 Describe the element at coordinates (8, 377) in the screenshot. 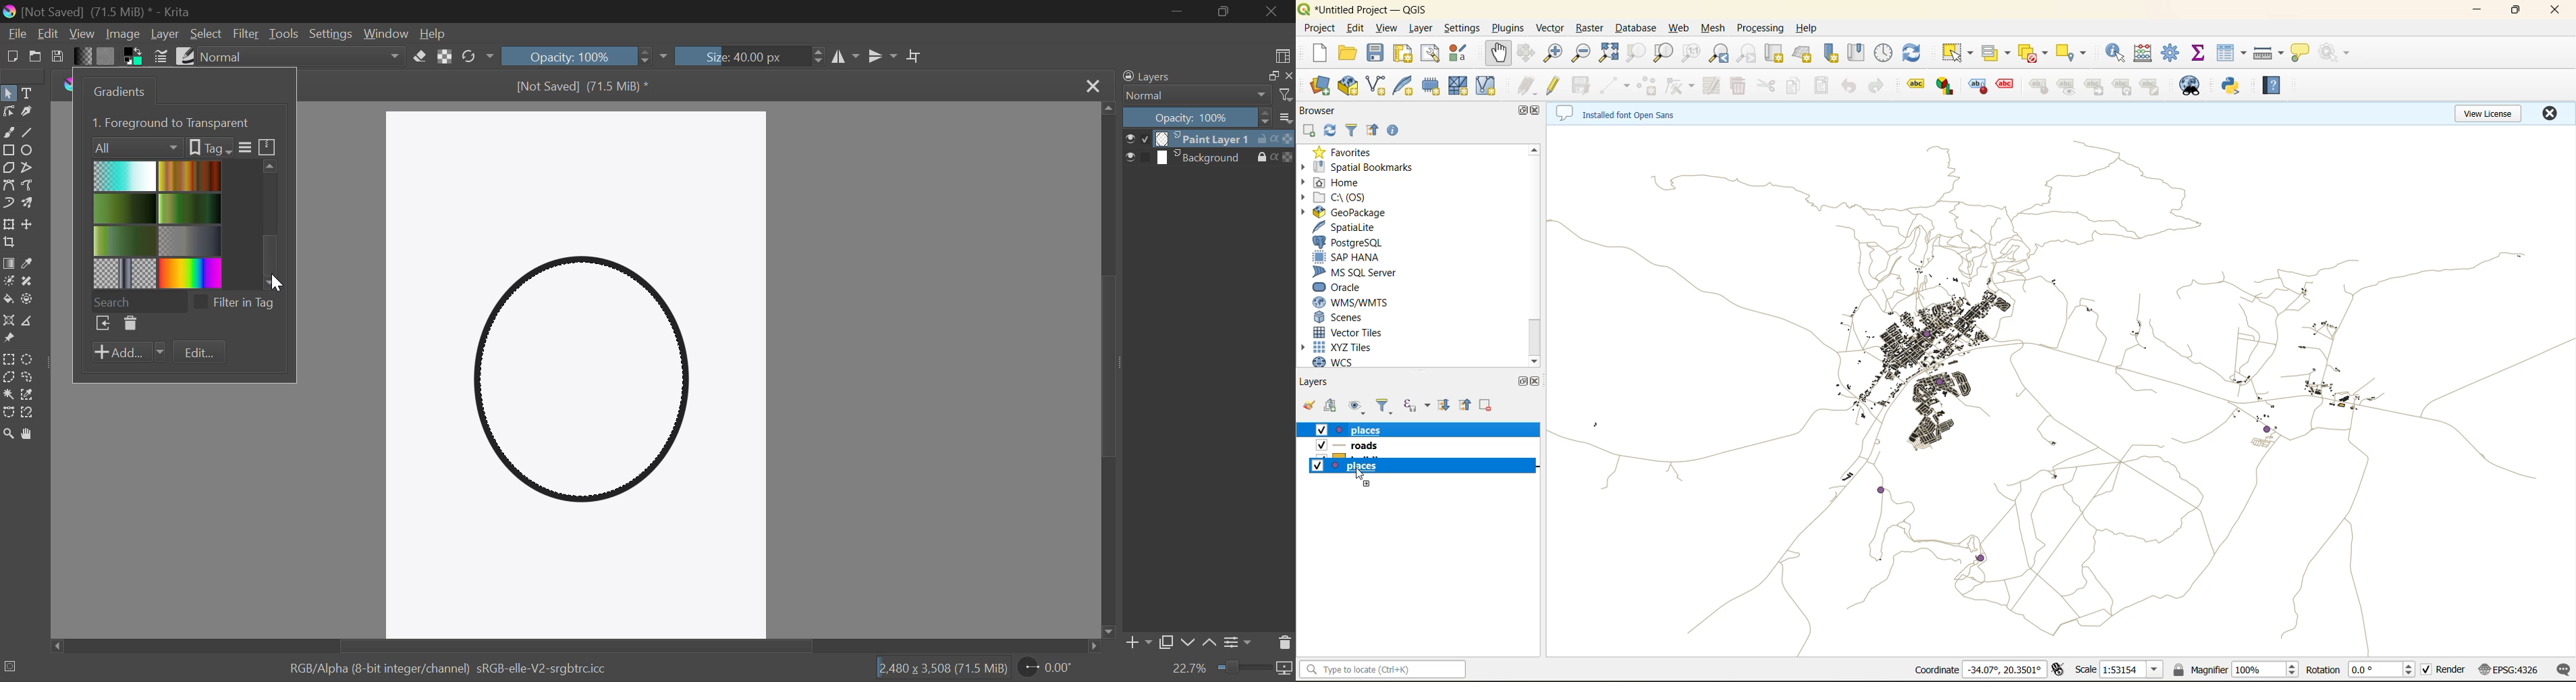

I see `Polygon Selection Tool` at that location.